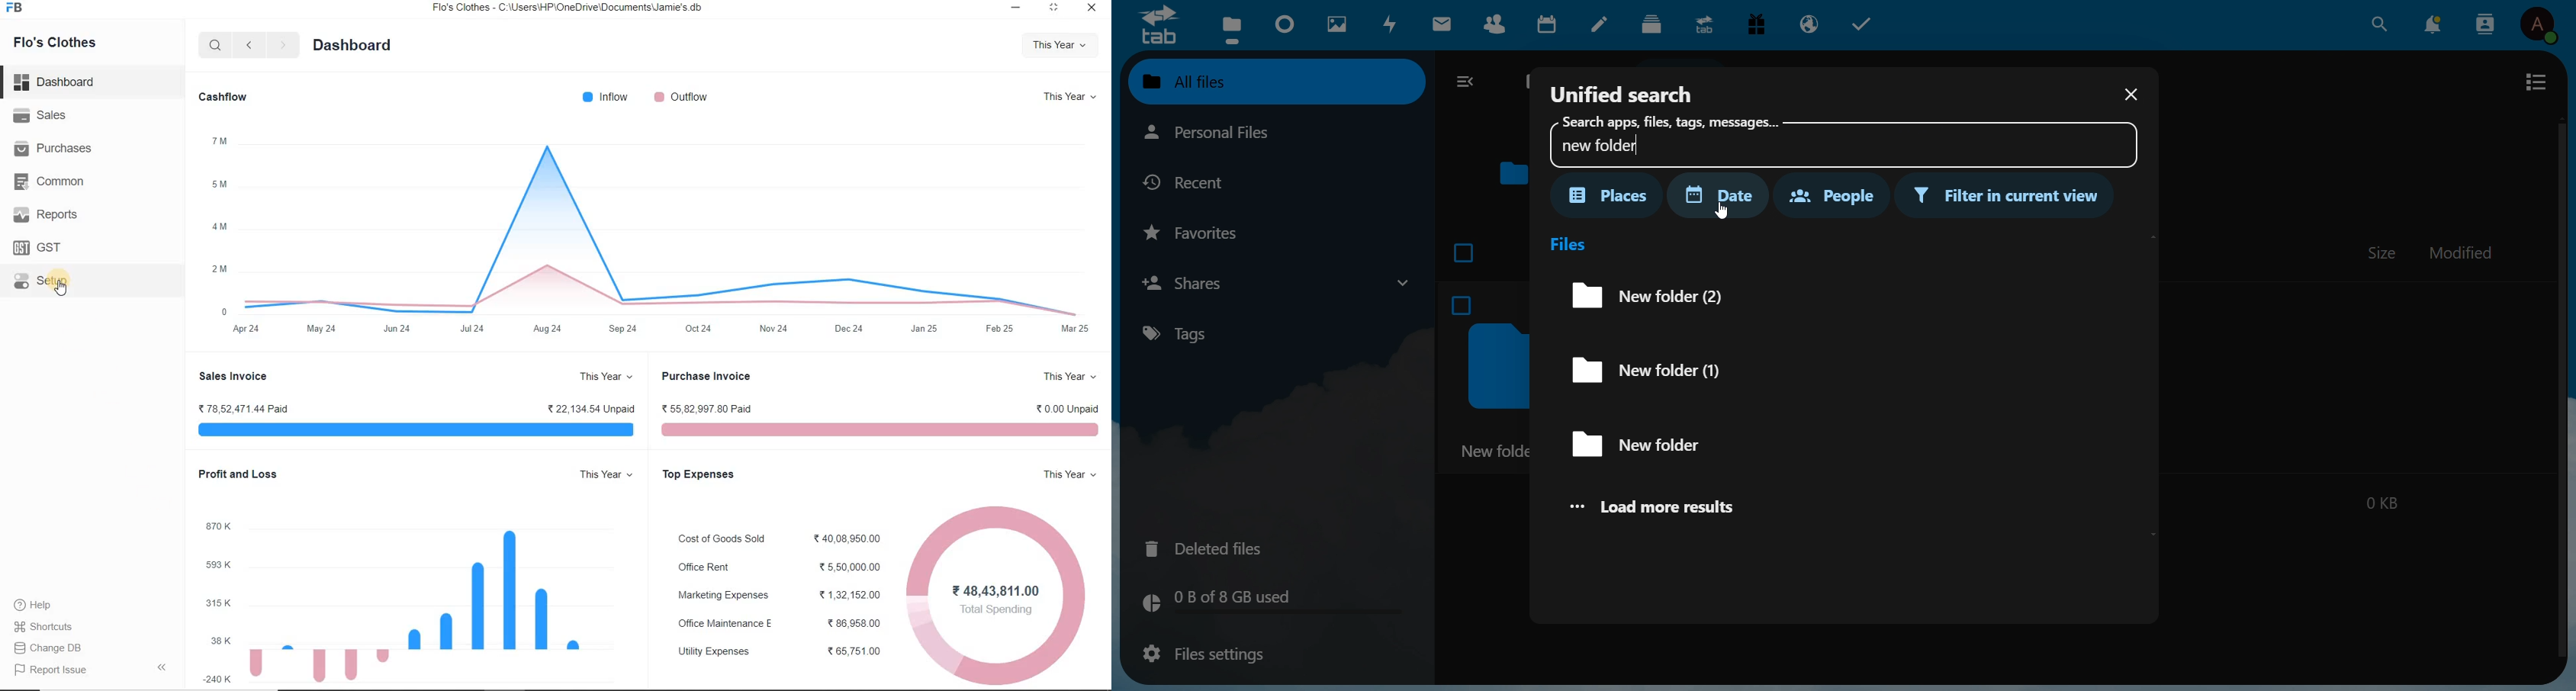 The height and width of the screenshot is (700, 2576). Describe the element at coordinates (50, 670) in the screenshot. I see `Report Issue` at that location.